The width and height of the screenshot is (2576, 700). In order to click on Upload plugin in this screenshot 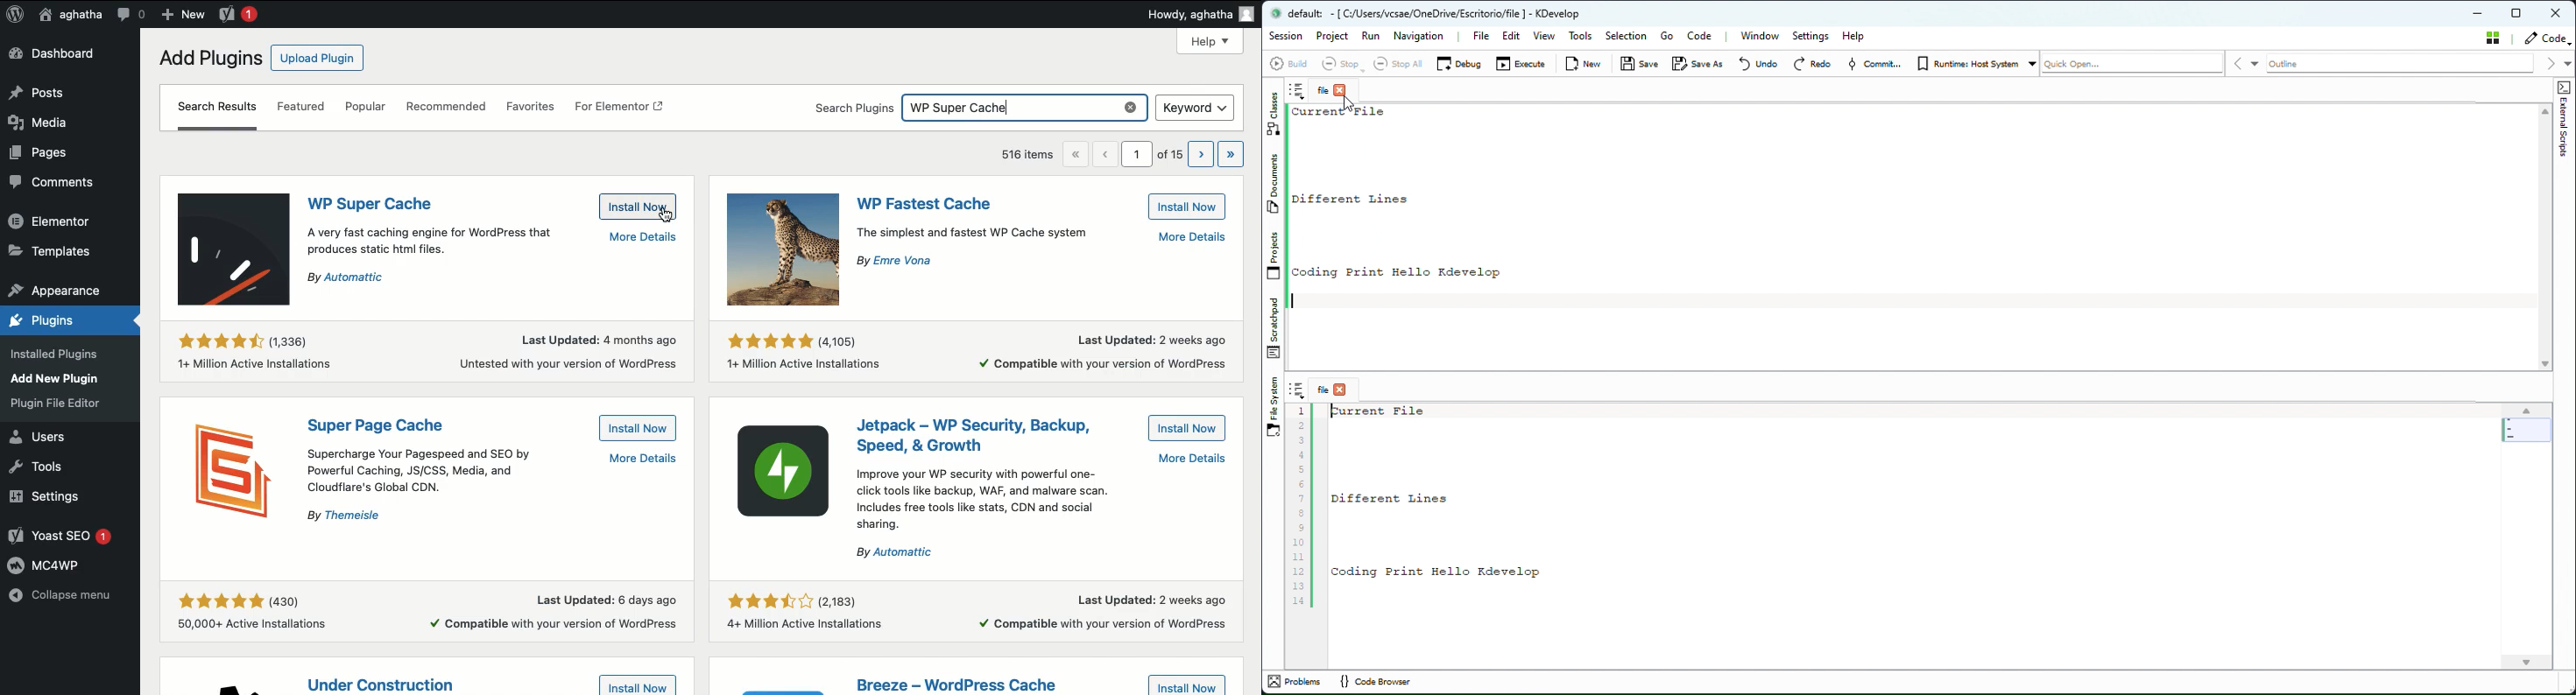, I will do `click(315, 58)`.